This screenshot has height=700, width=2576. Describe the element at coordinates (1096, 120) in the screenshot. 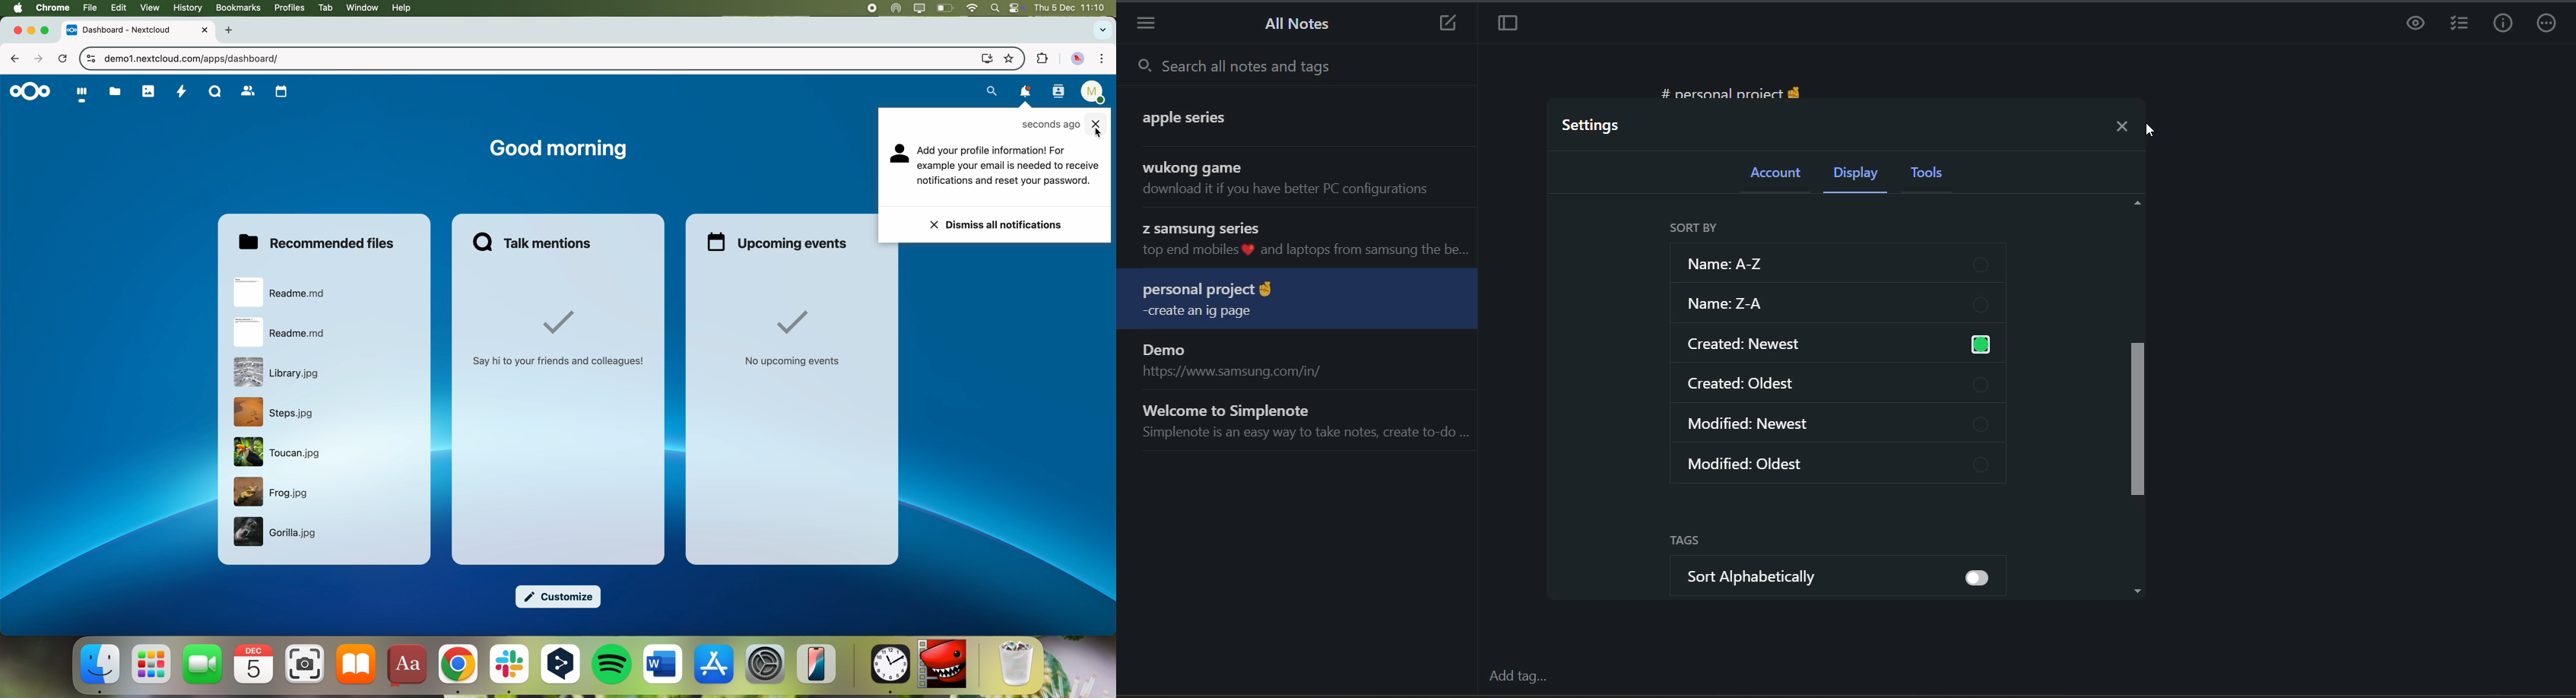

I see `click on close popup` at that location.